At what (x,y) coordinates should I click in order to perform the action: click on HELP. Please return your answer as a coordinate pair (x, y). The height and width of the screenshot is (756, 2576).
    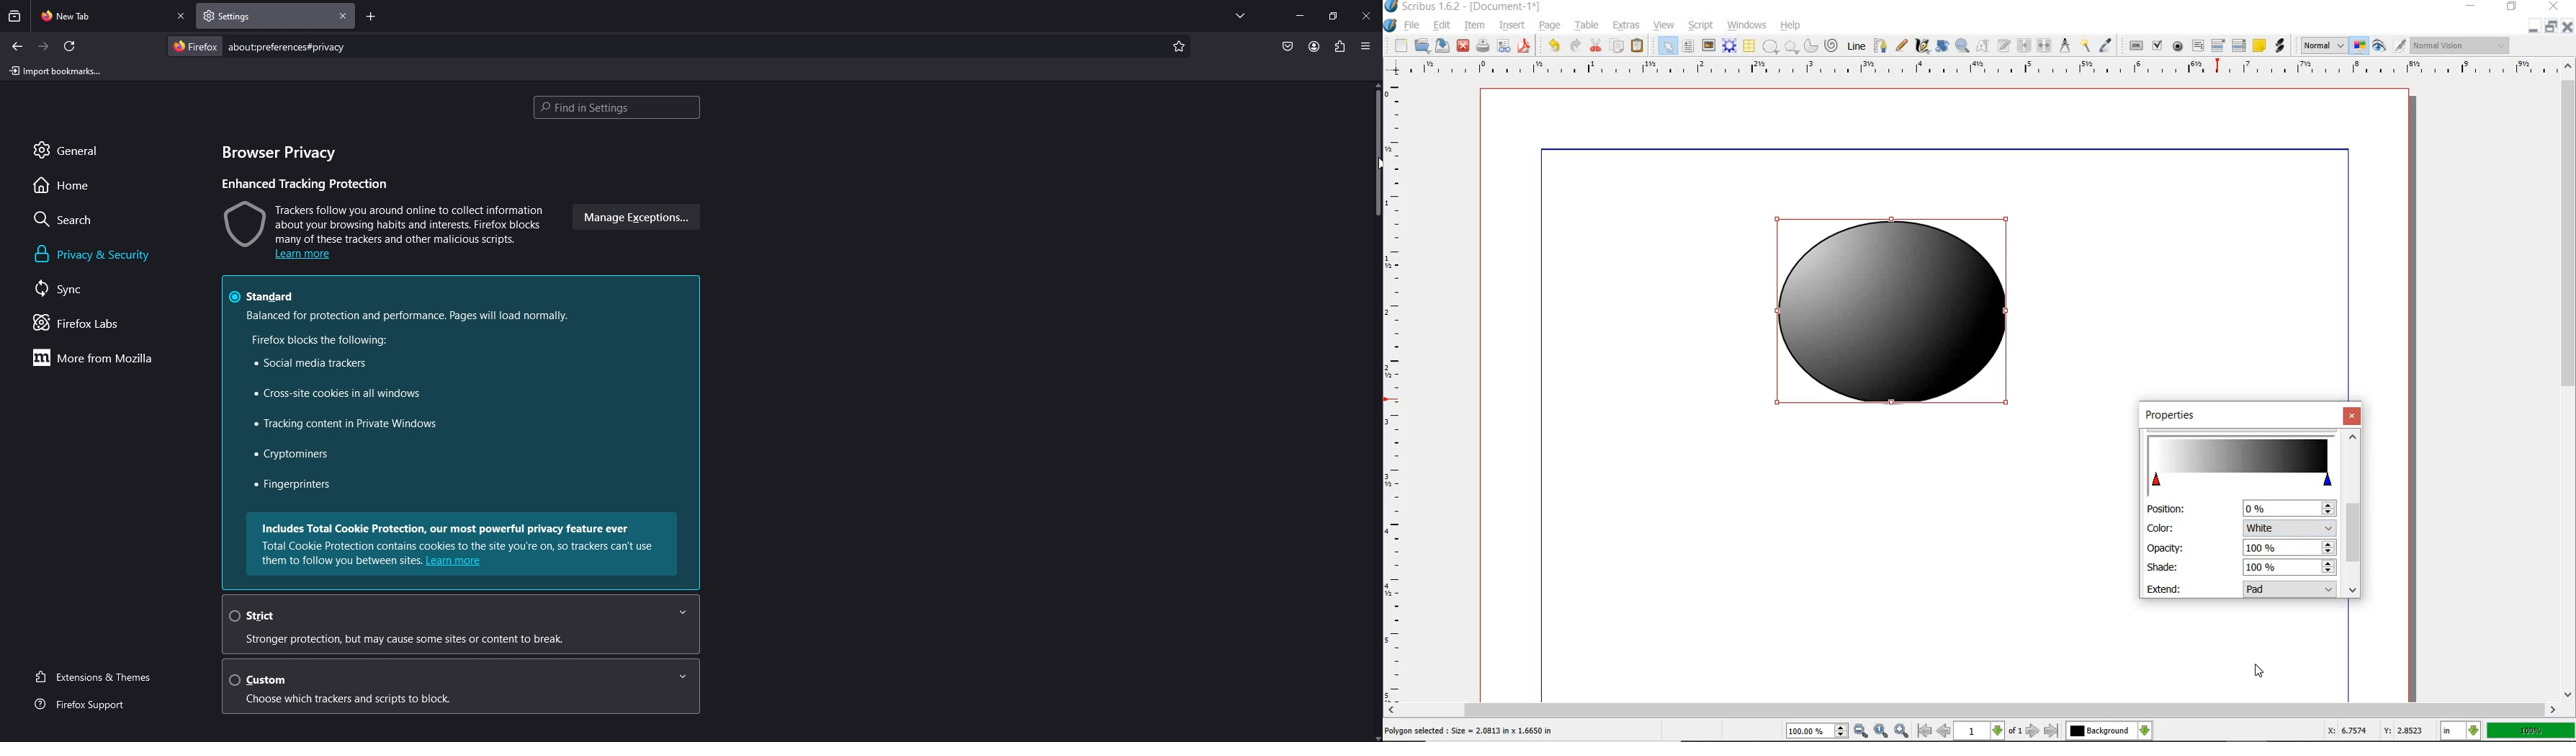
    Looking at the image, I should click on (1793, 24).